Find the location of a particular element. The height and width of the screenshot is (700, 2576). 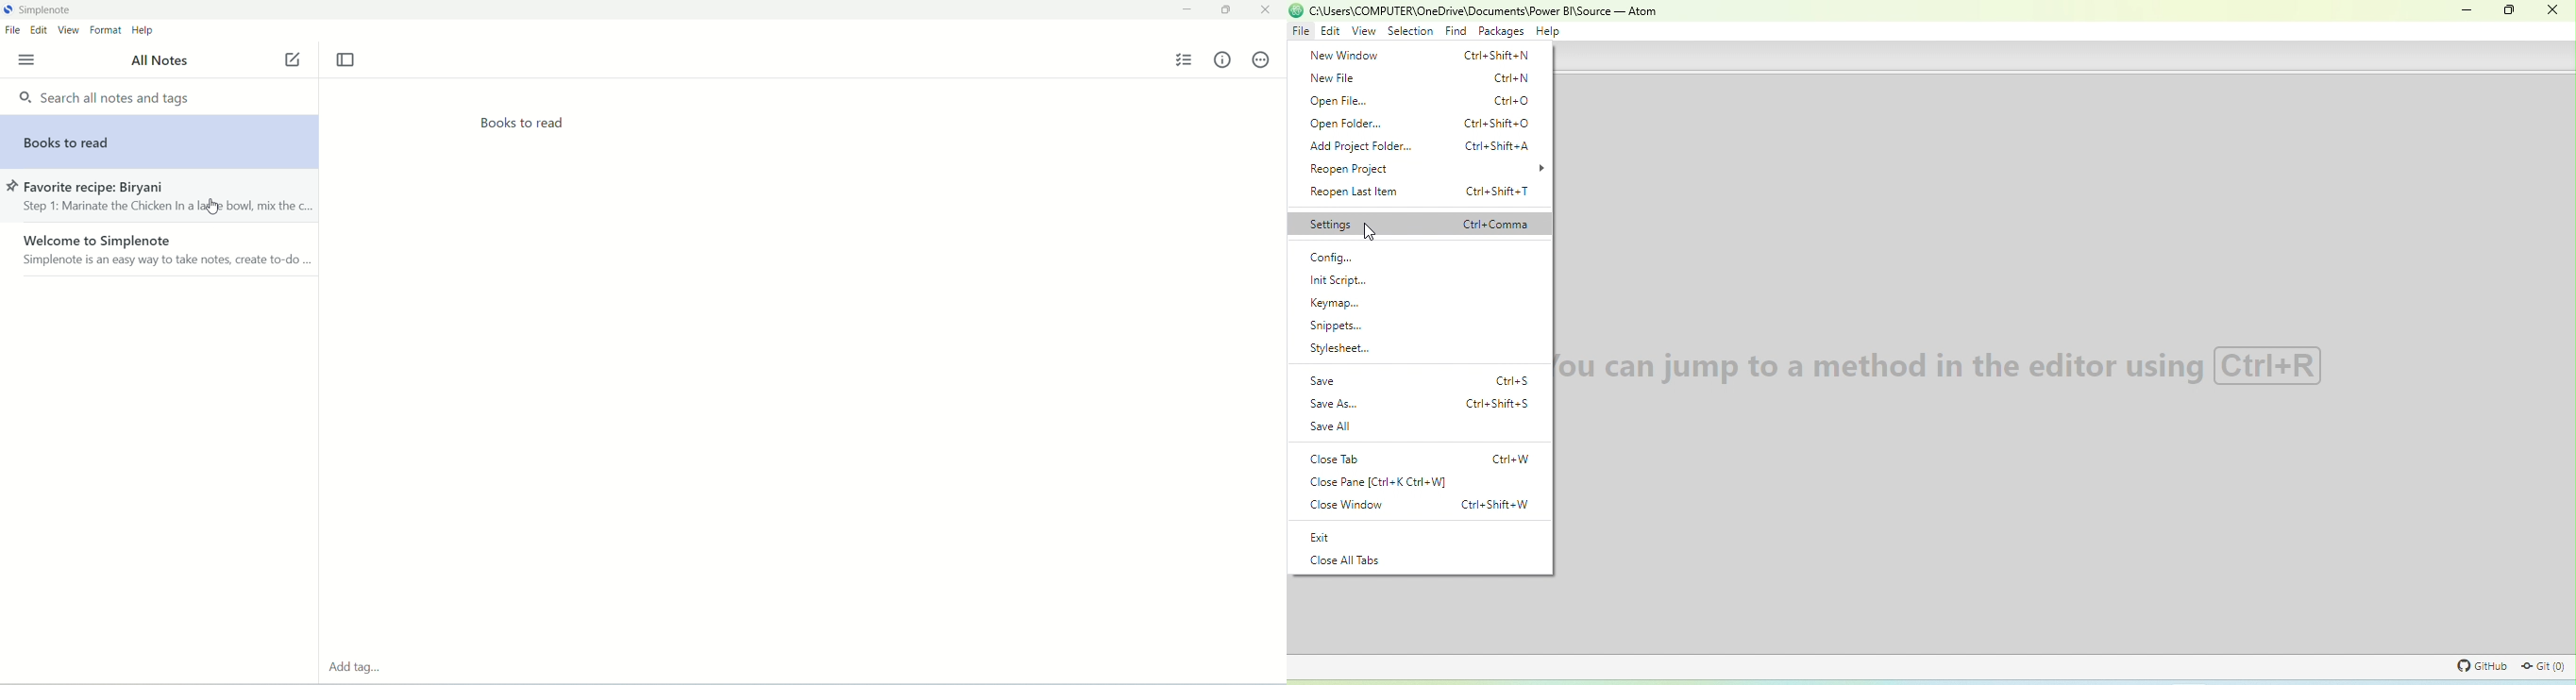

maximize is located at coordinates (1229, 11).